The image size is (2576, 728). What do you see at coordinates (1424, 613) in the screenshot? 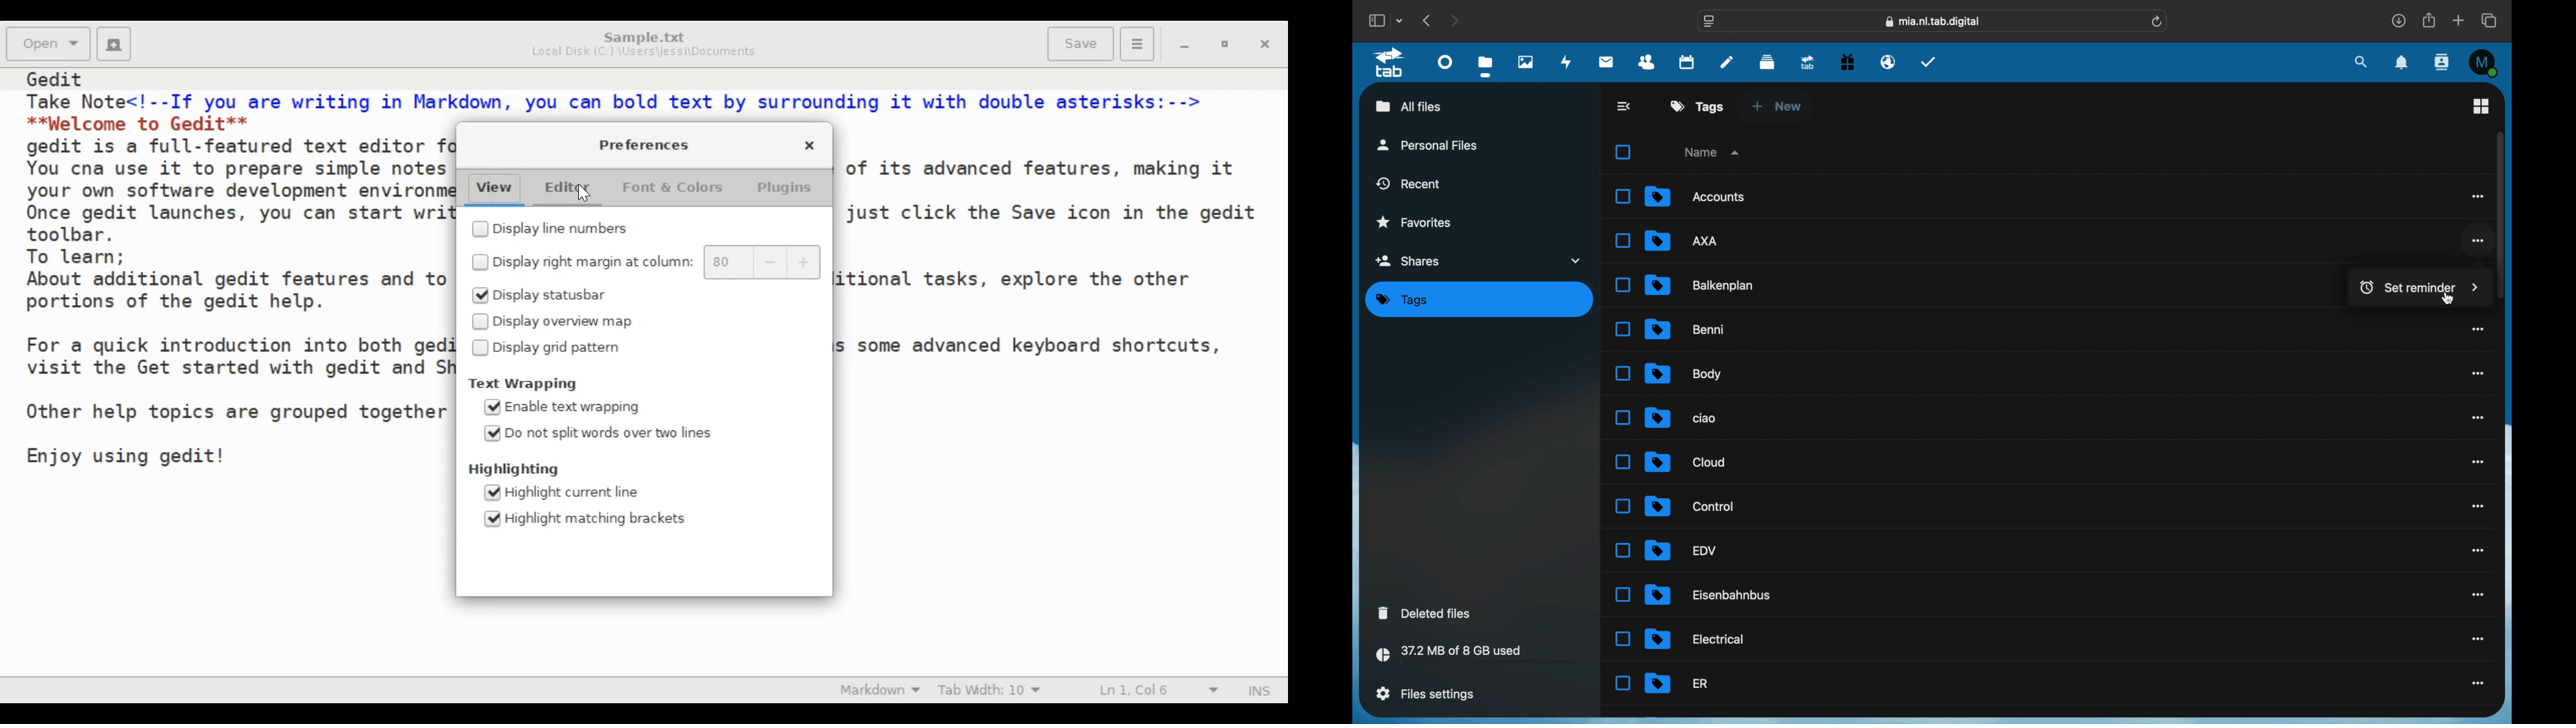
I see `deleted files` at bounding box center [1424, 613].